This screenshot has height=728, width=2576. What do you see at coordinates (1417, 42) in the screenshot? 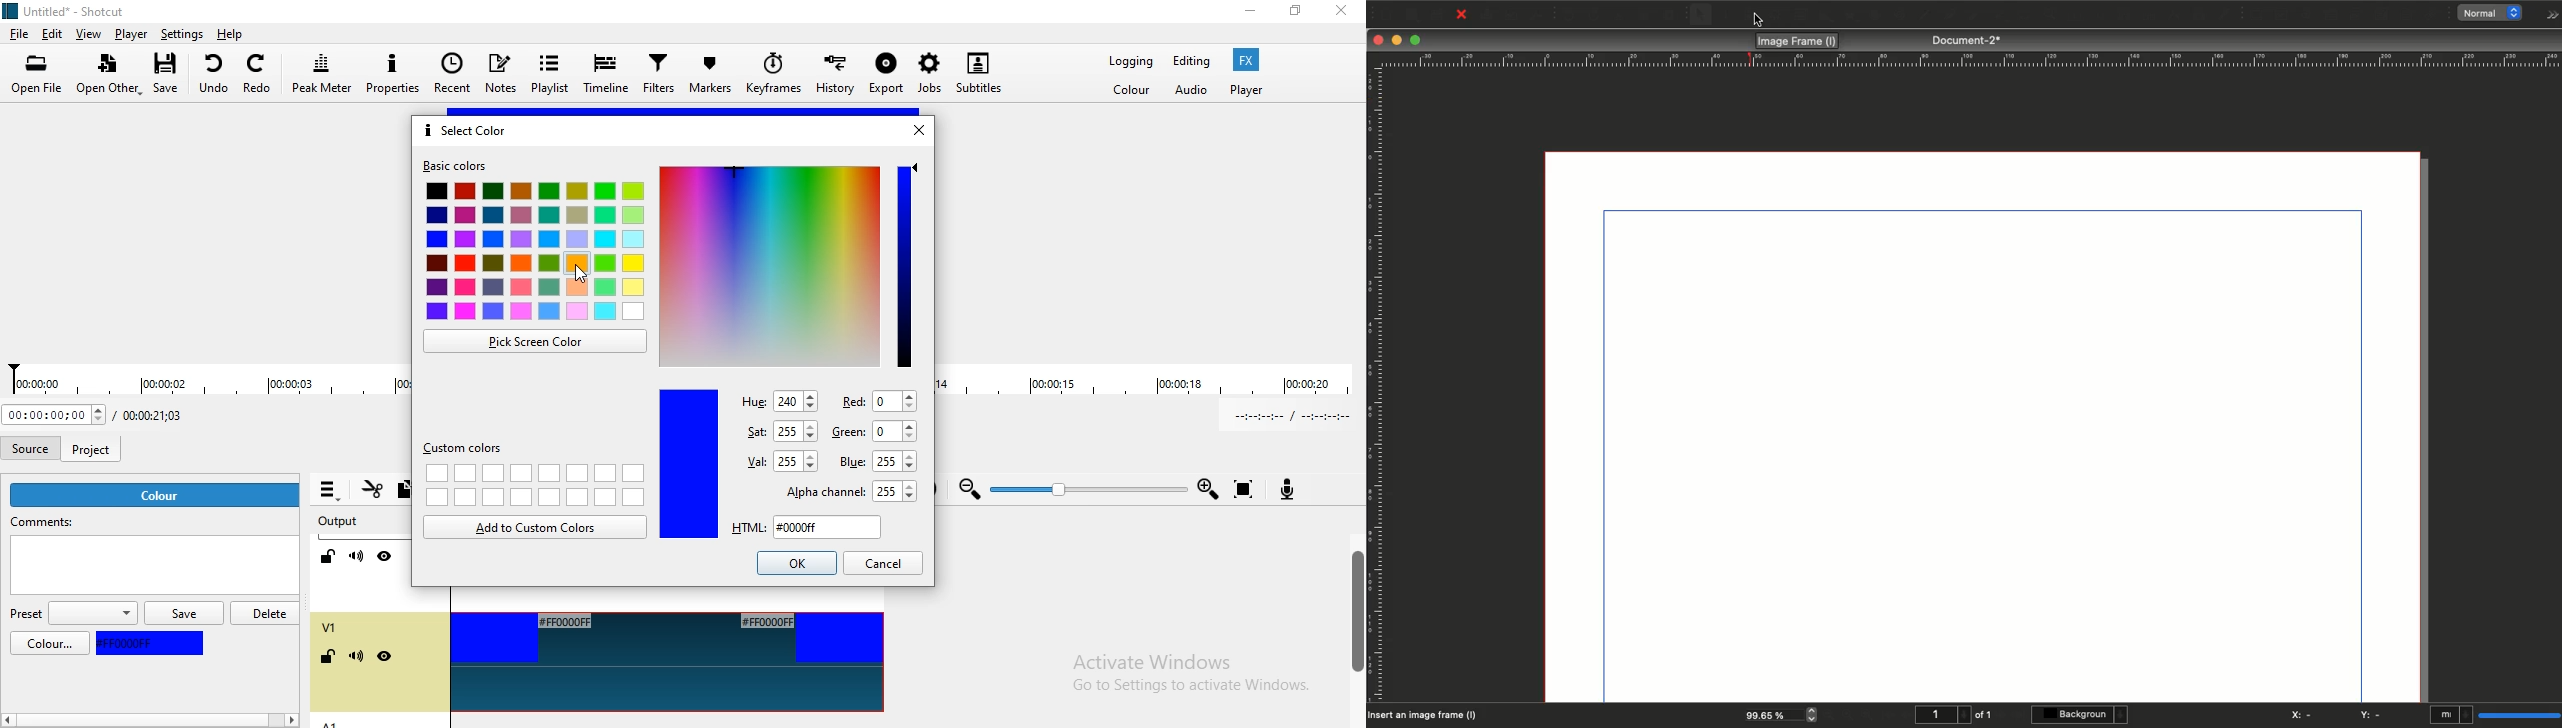
I see `Maximize` at bounding box center [1417, 42].